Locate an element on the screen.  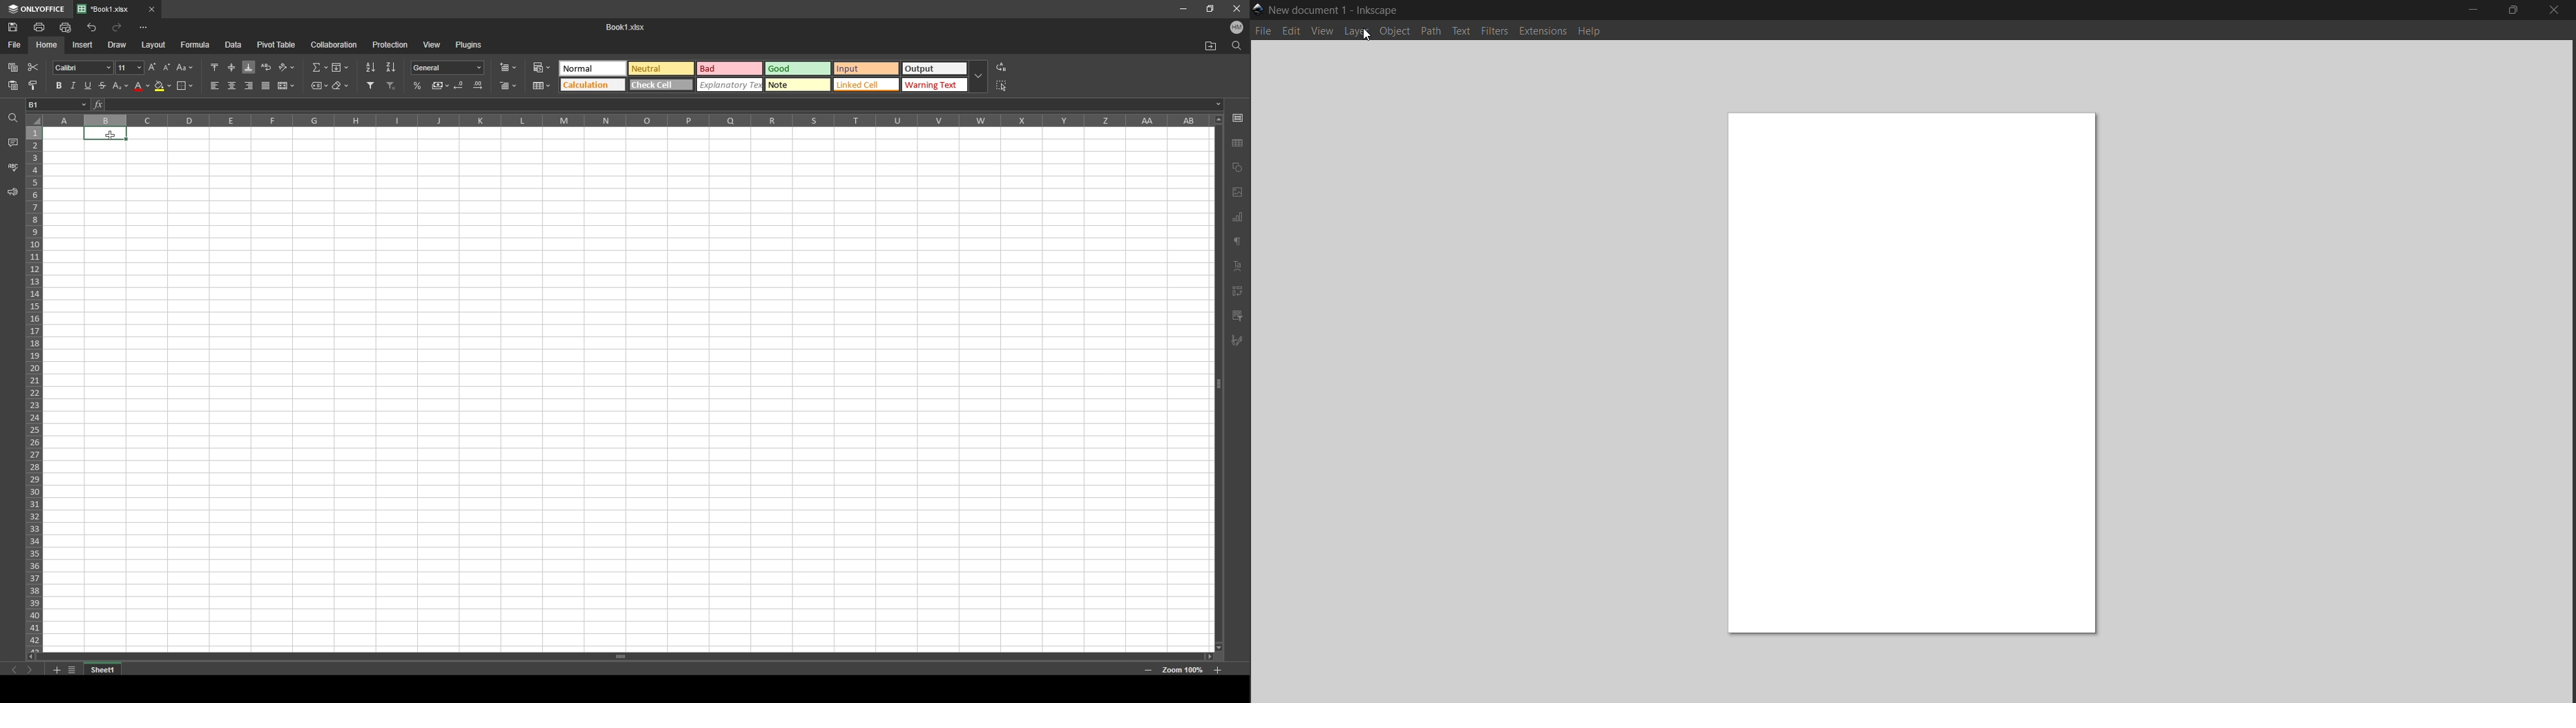
photos is located at coordinates (1238, 192).